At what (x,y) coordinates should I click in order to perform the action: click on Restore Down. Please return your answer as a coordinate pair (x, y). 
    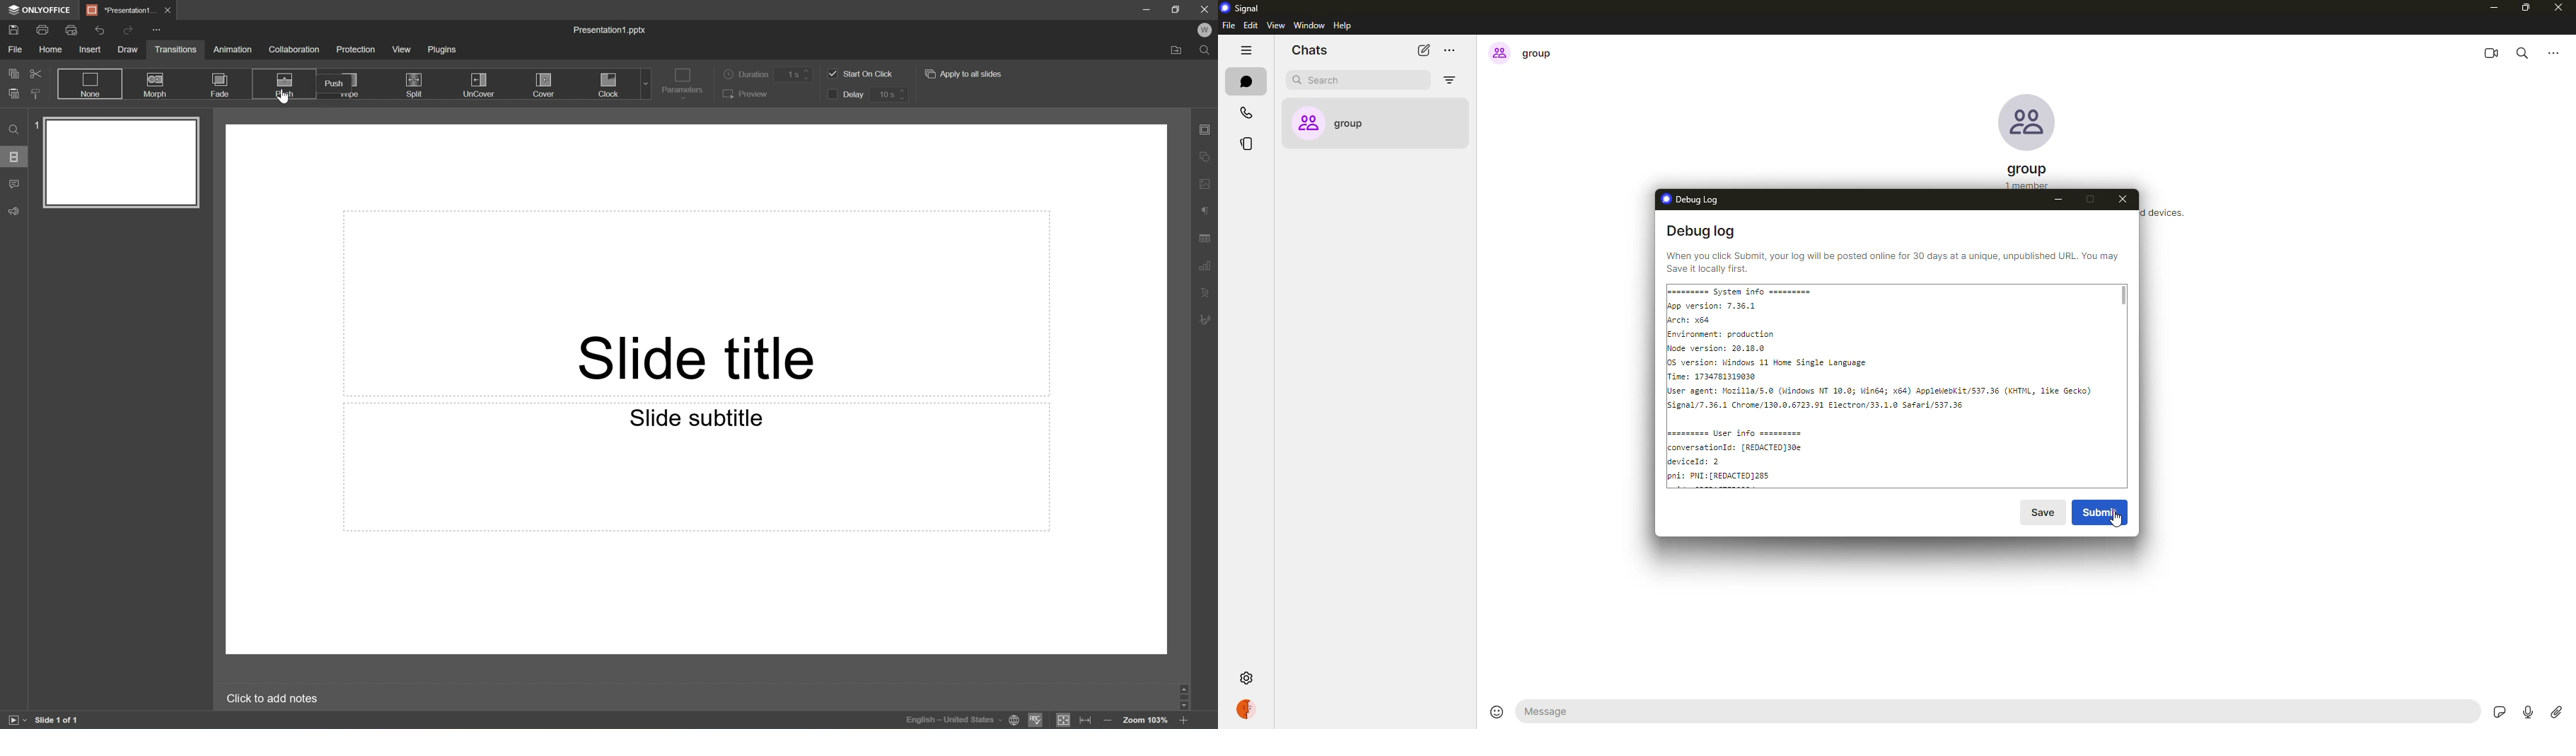
    Looking at the image, I should click on (1176, 8).